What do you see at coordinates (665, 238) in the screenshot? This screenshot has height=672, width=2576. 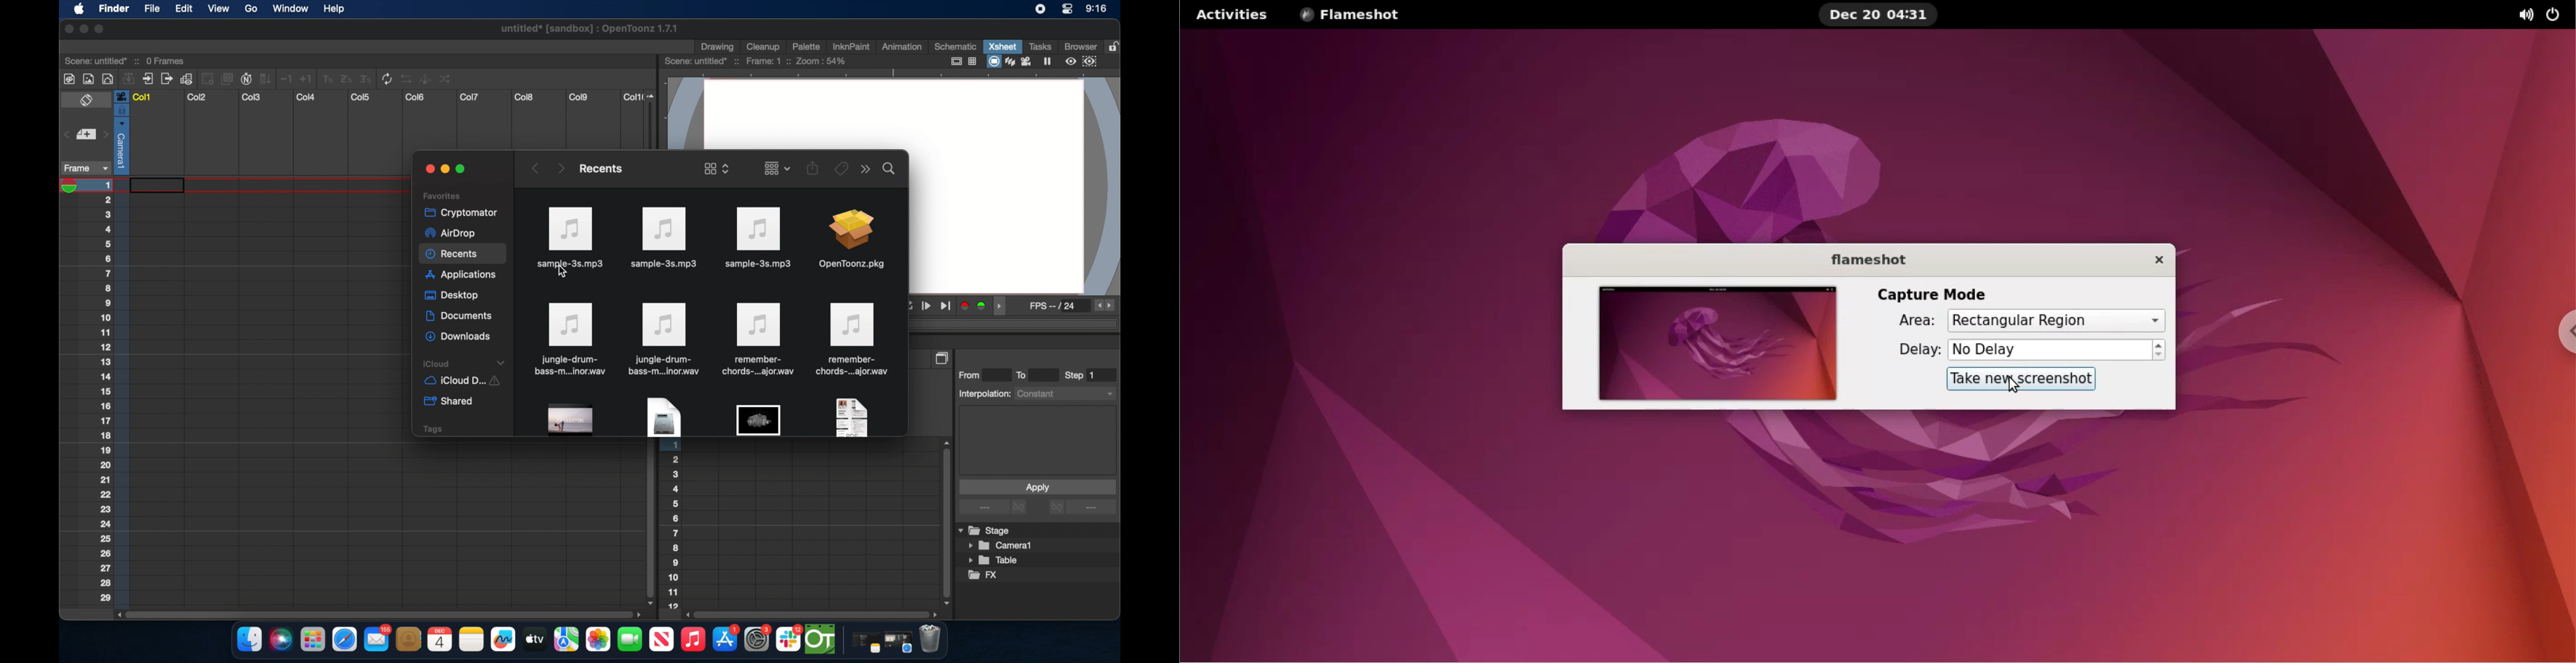 I see `mp3 icon` at bounding box center [665, 238].